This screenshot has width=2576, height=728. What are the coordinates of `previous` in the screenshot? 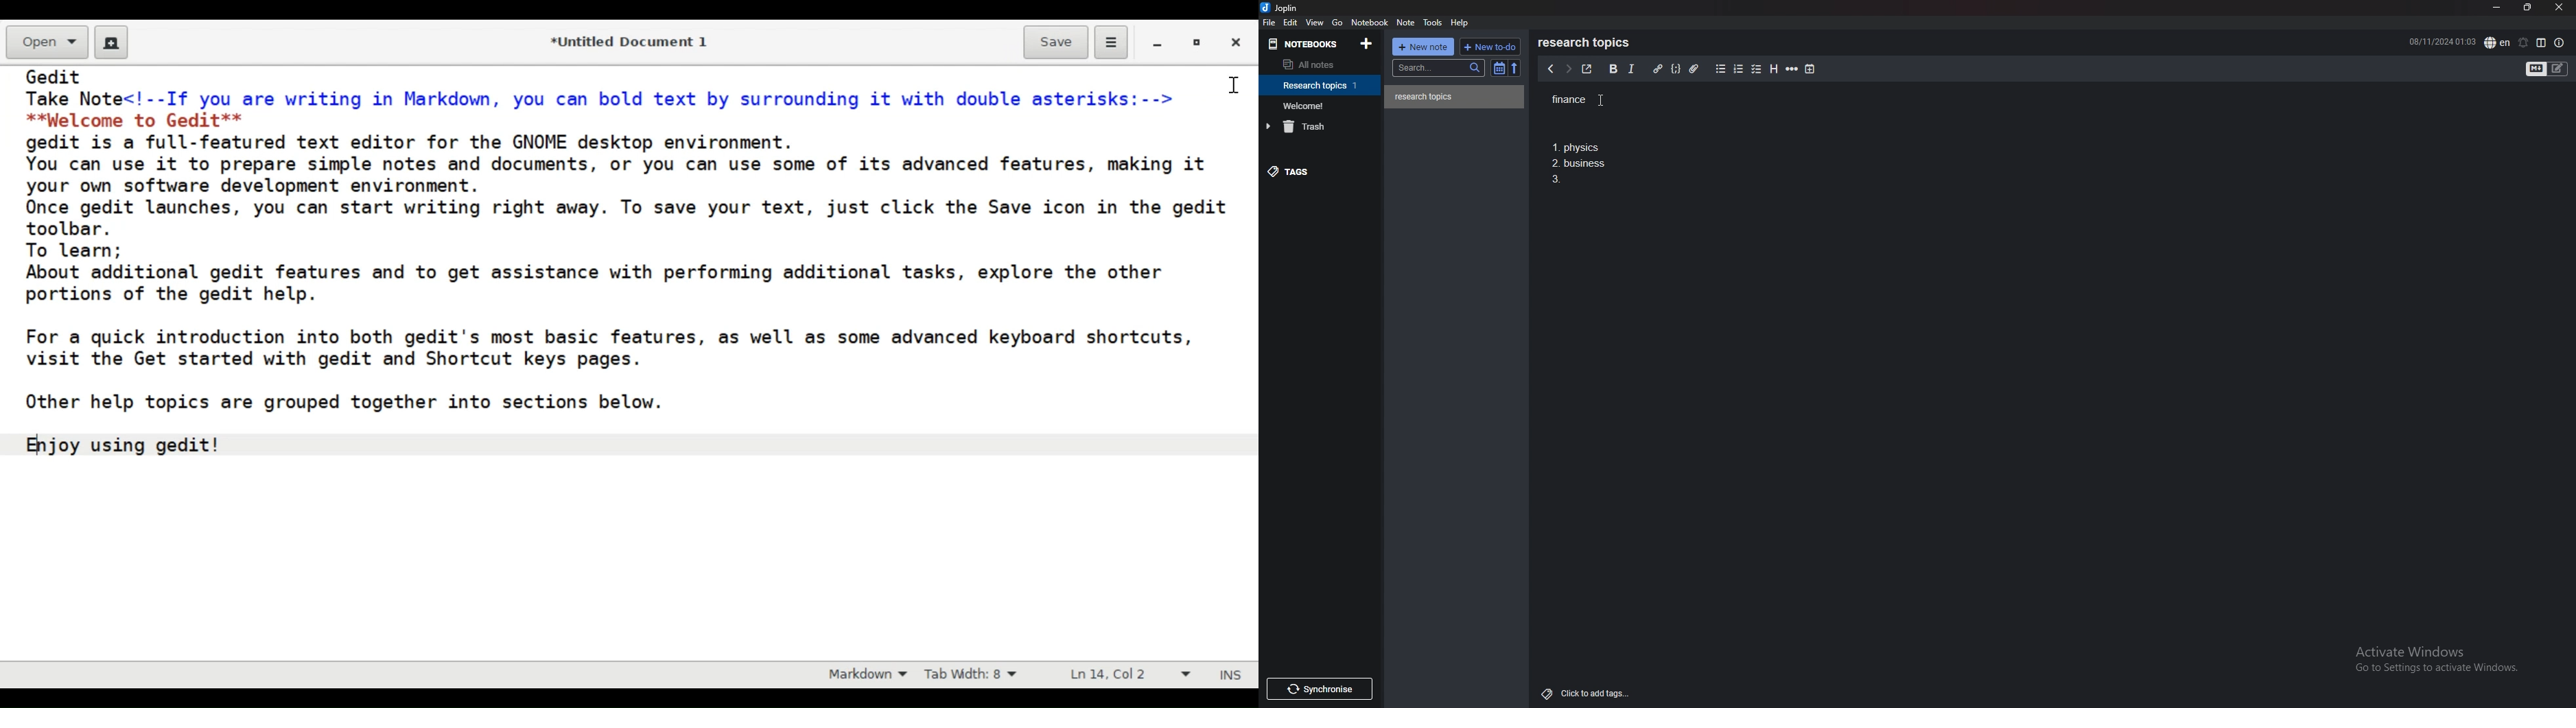 It's located at (1551, 70).